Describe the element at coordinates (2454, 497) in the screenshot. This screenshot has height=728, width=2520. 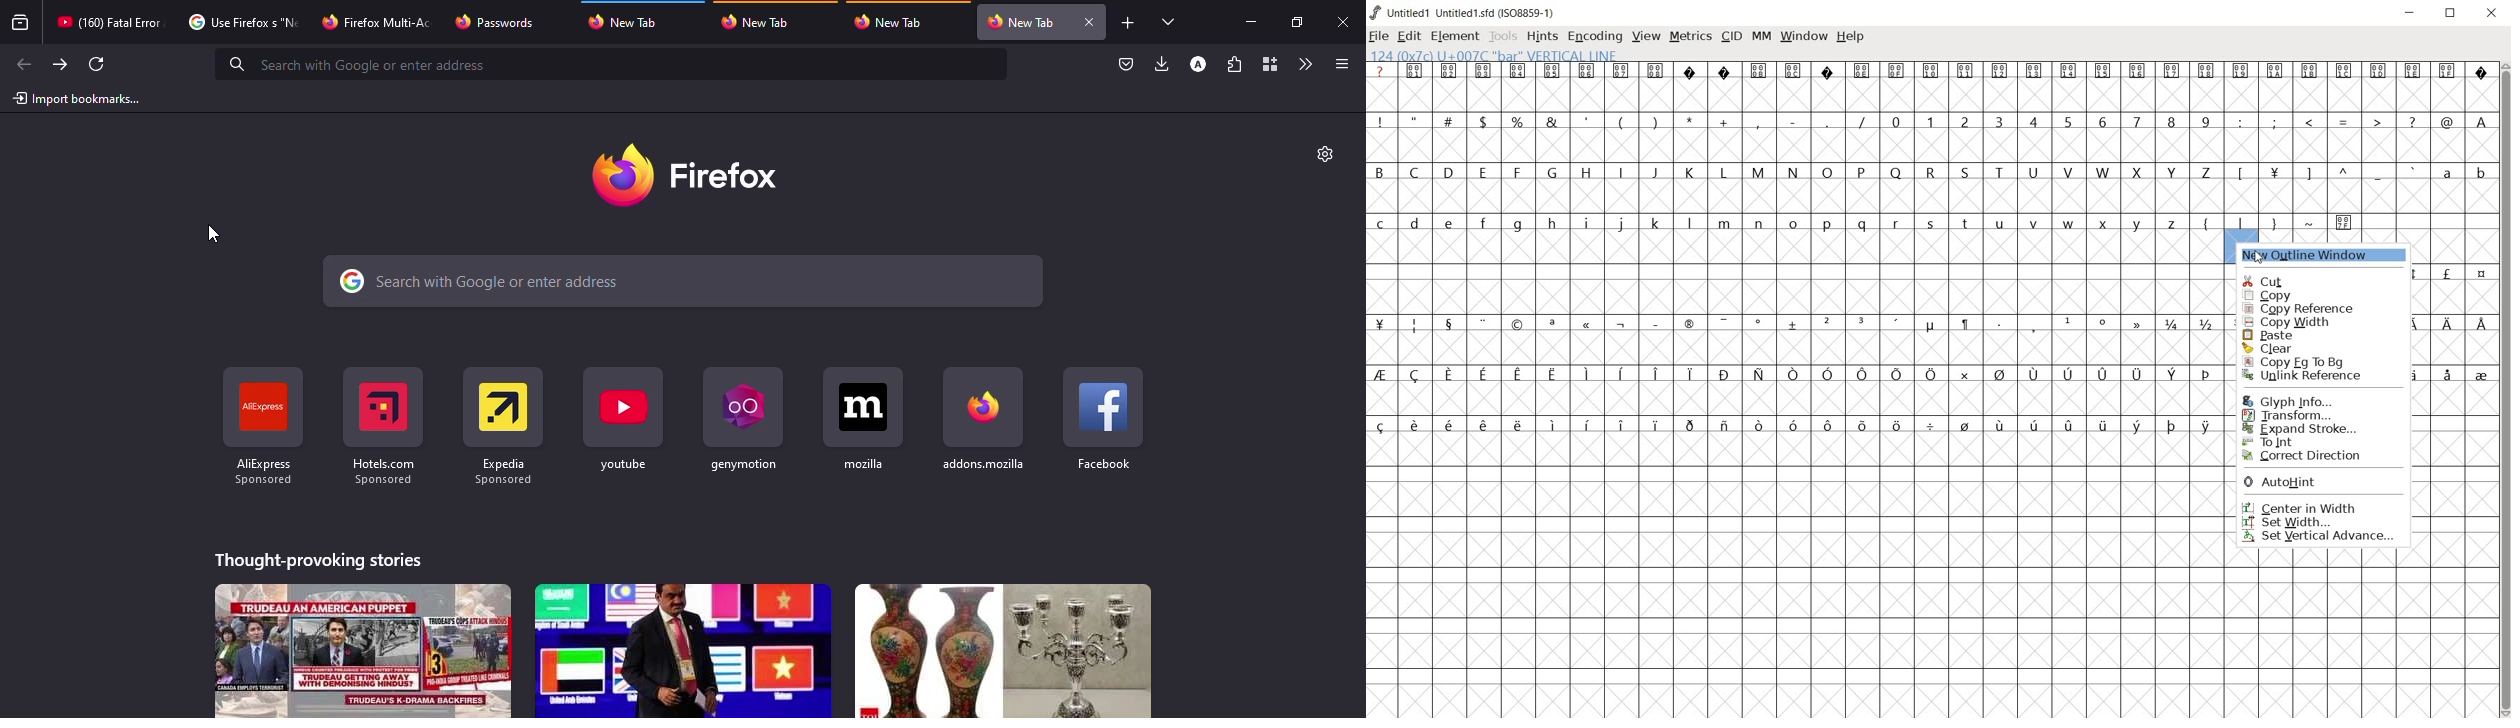
I see `empty cells` at that location.